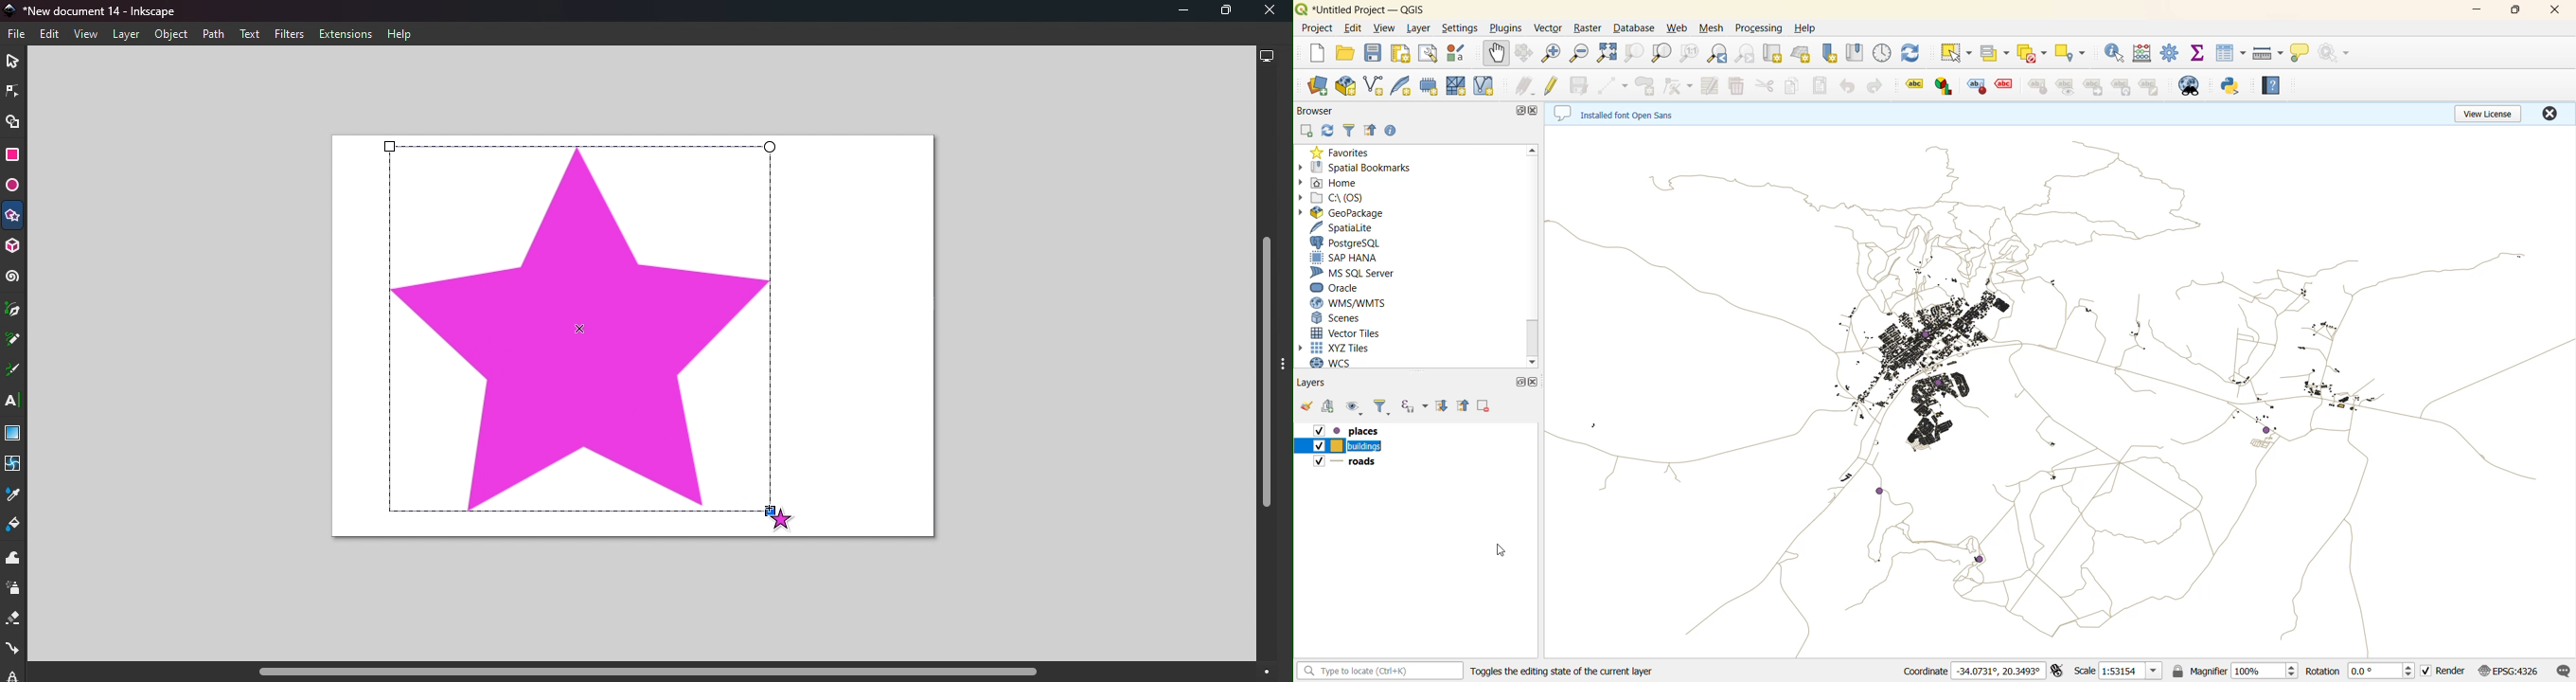 The height and width of the screenshot is (700, 2576). What do you see at coordinates (20, 34) in the screenshot?
I see `File` at bounding box center [20, 34].